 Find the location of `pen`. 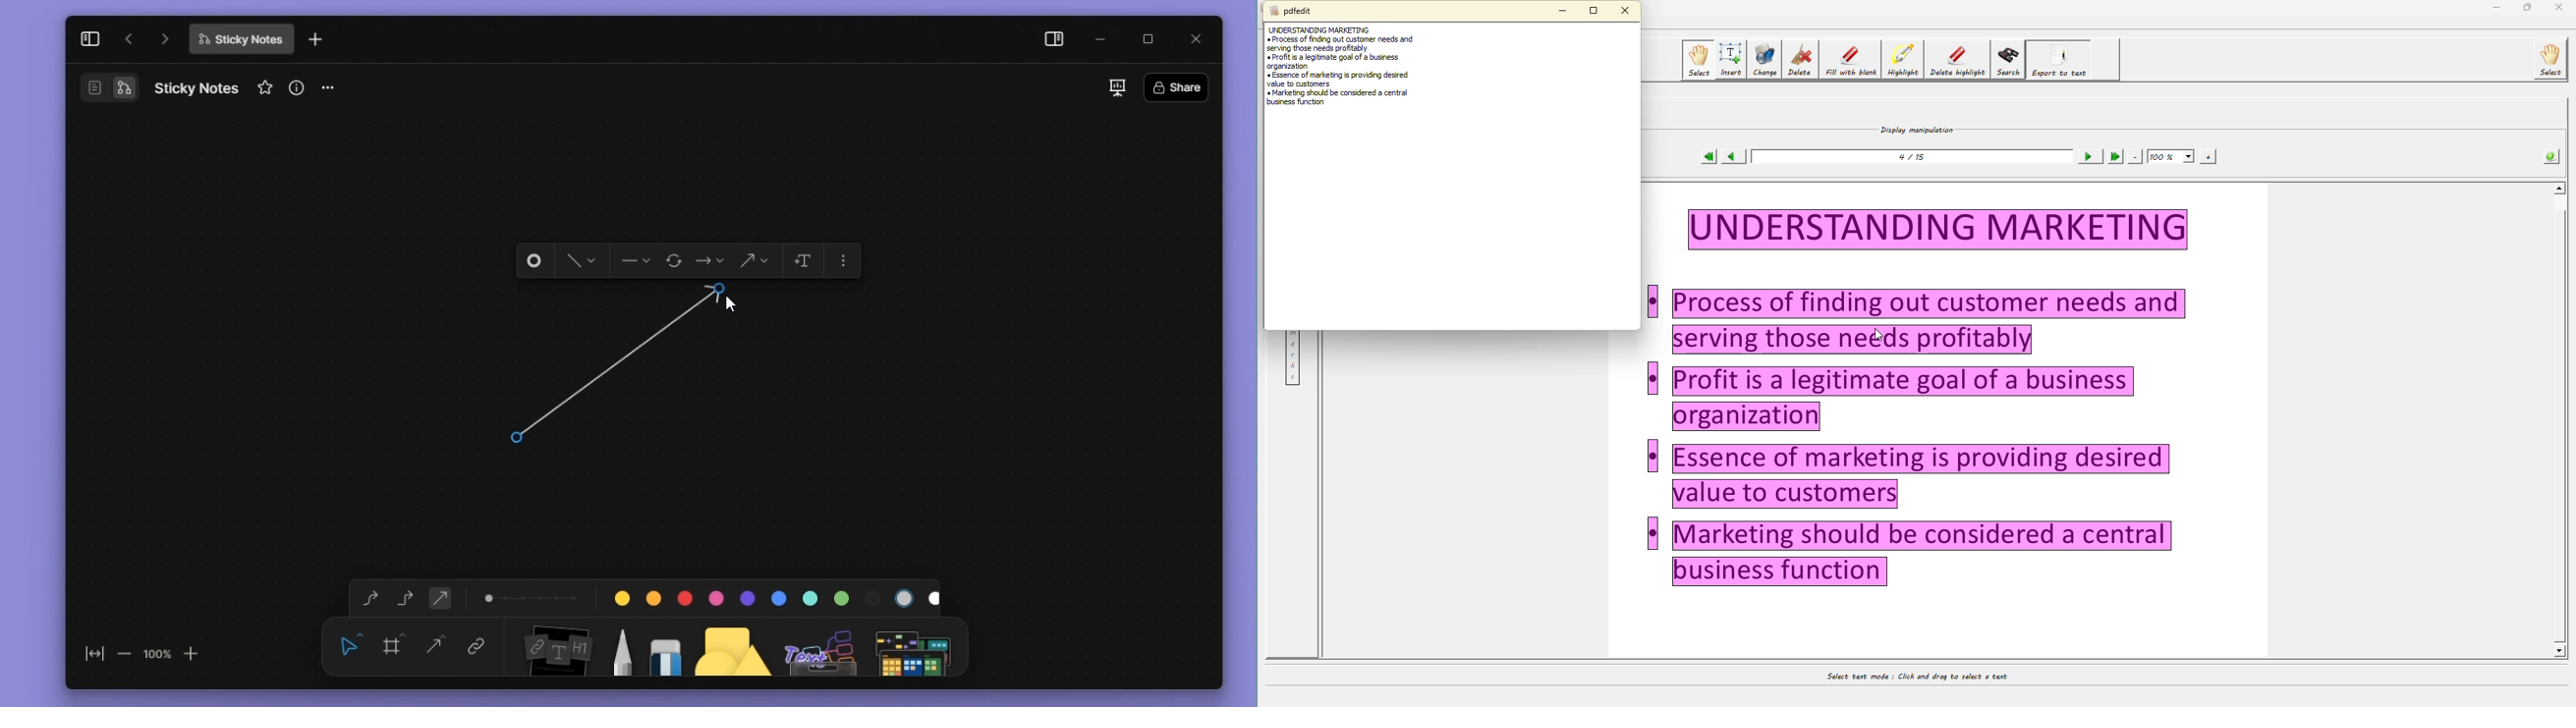

pen is located at coordinates (621, 645).